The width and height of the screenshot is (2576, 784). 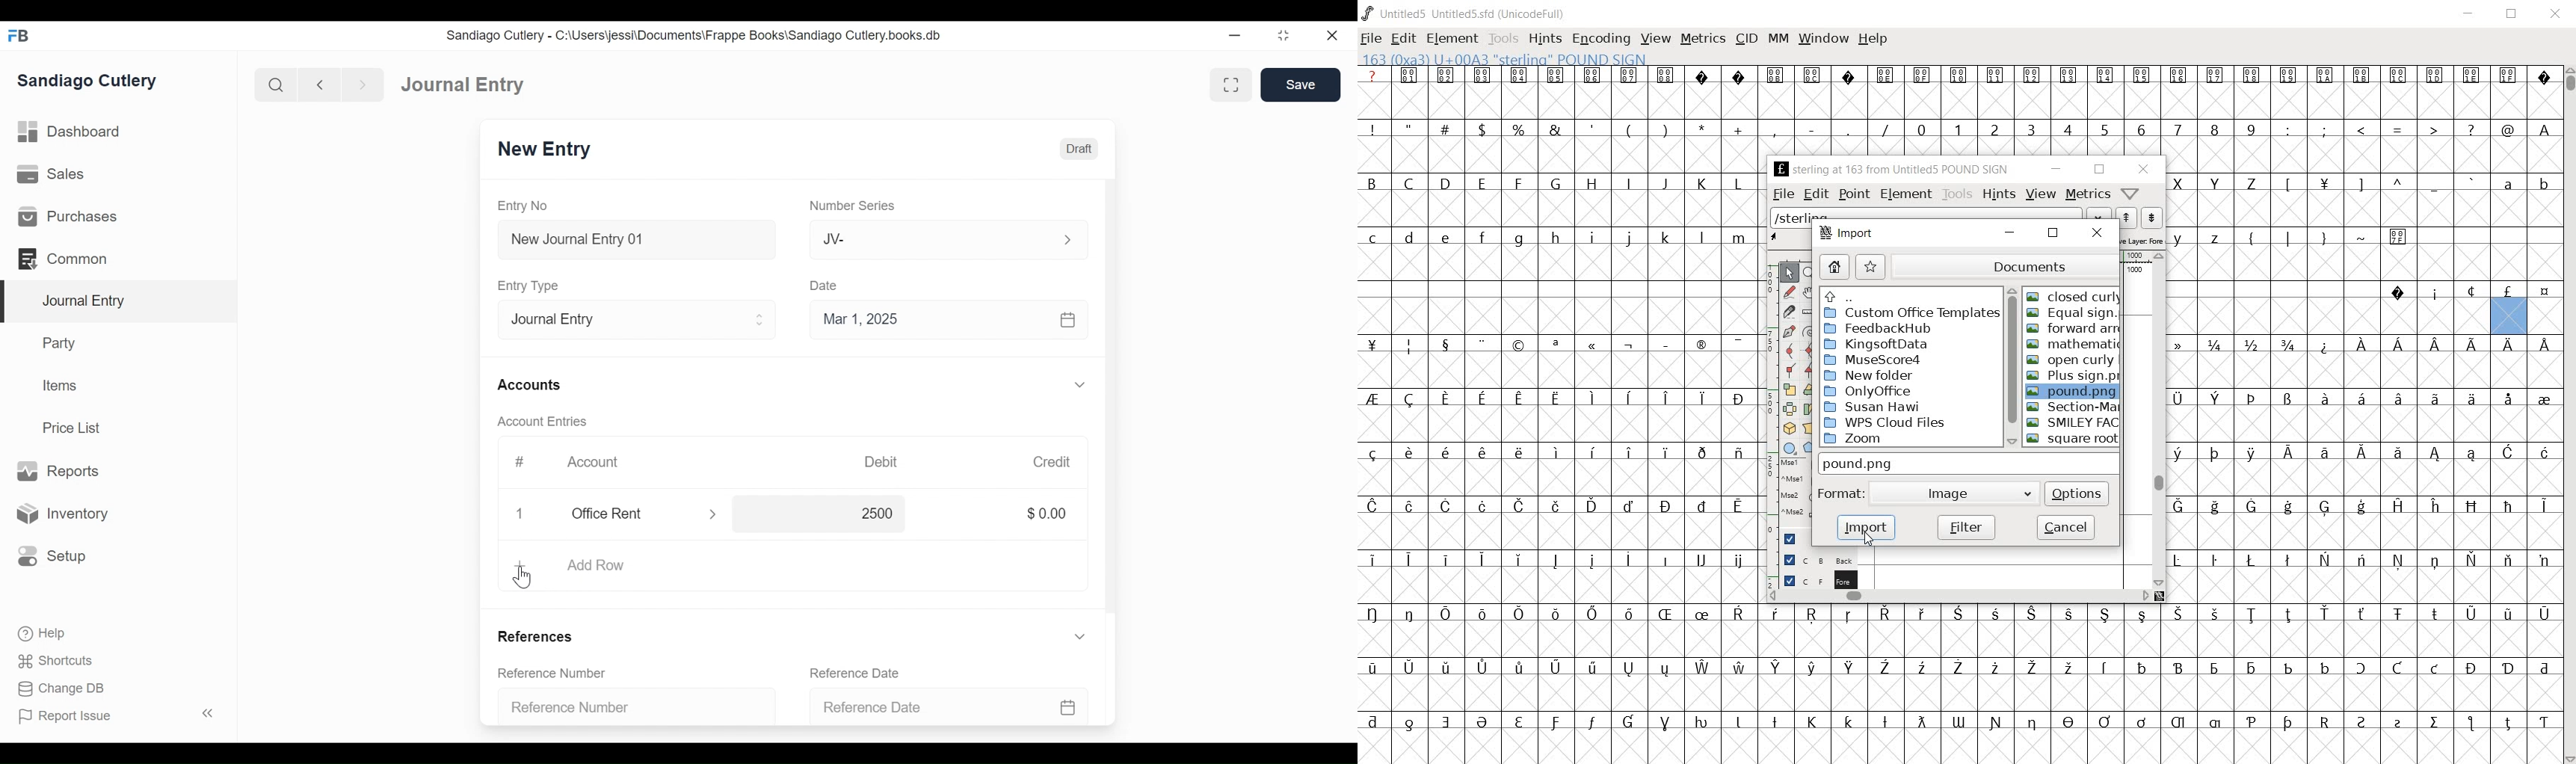 I want to click on Symbol, so click(x=1591, y=395).